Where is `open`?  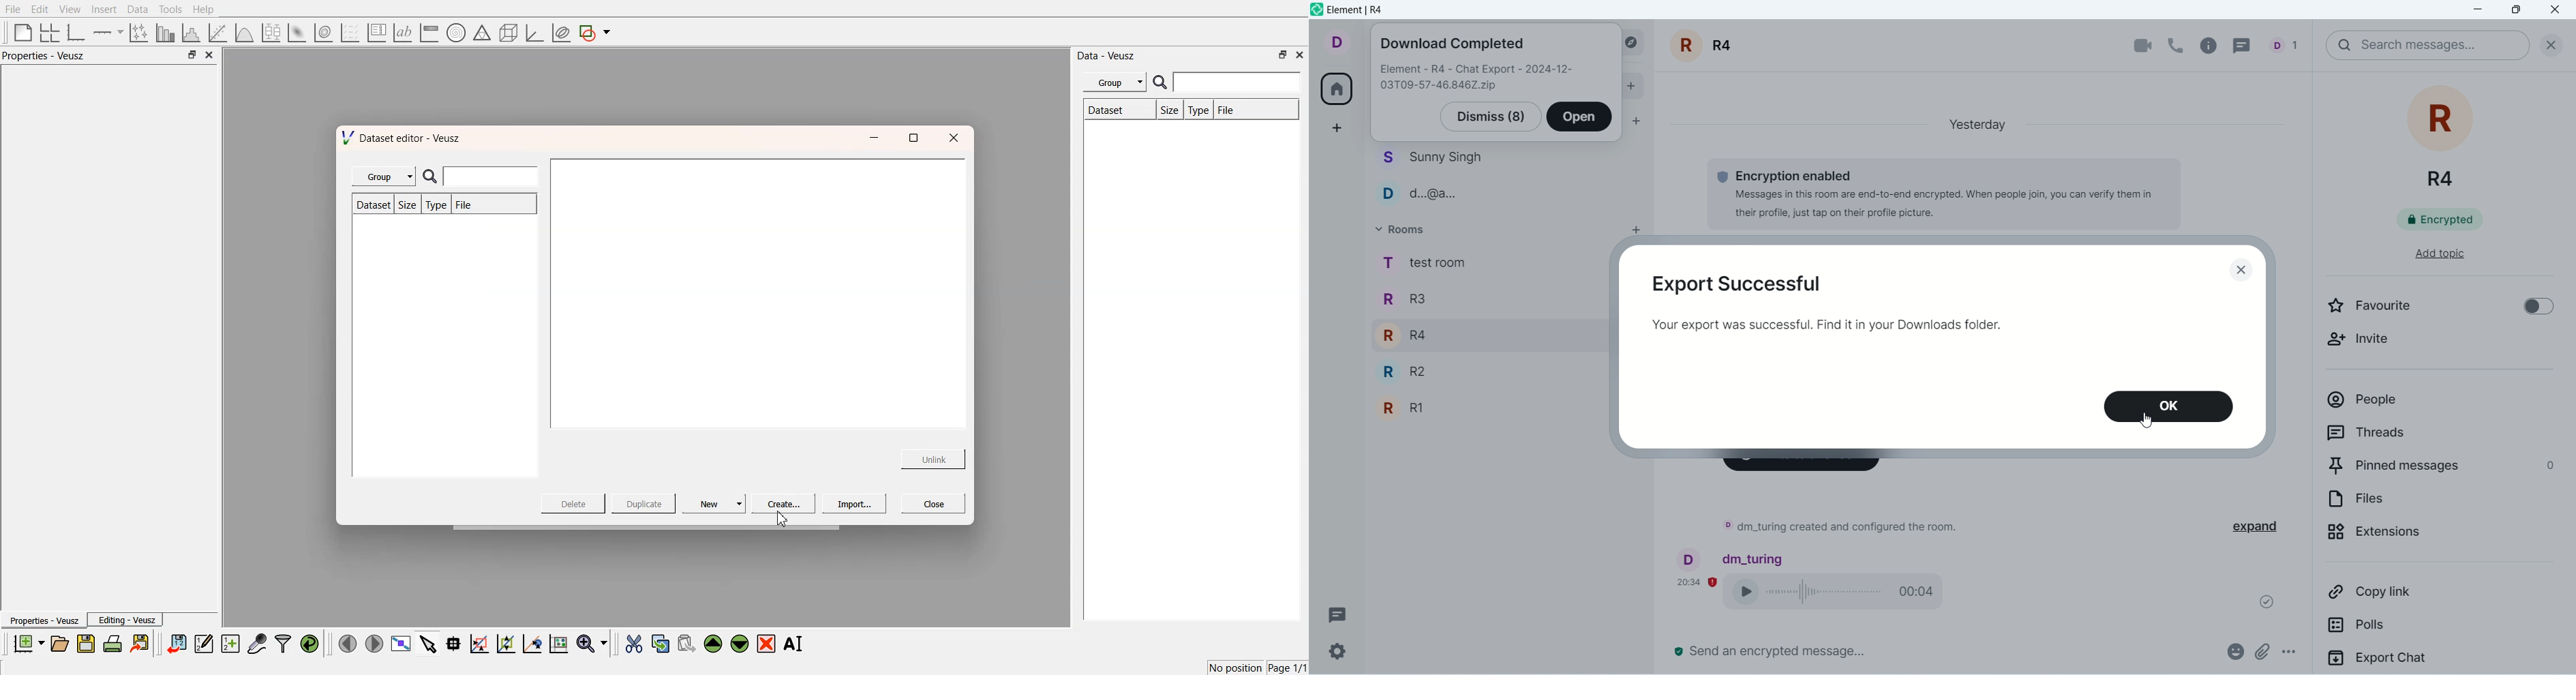
open is located at coordinates (59, 644).